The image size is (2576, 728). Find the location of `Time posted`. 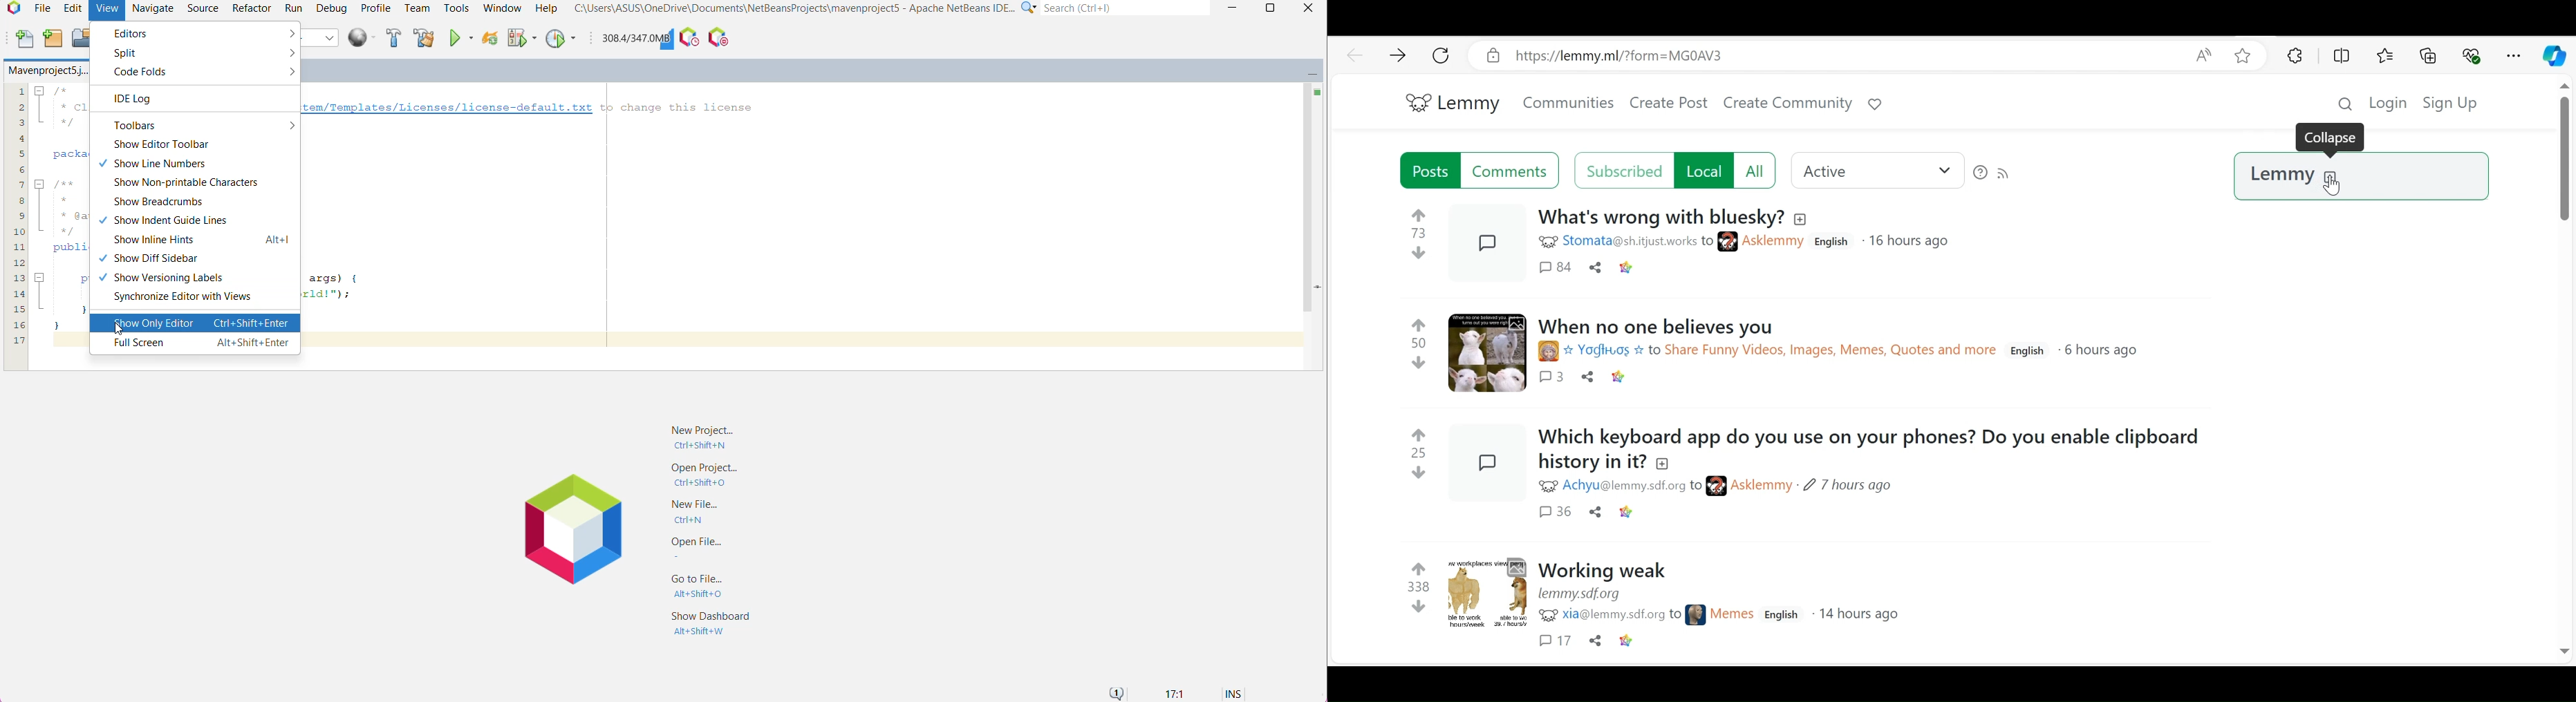

Time posted is located at coordinates (1861, 616).